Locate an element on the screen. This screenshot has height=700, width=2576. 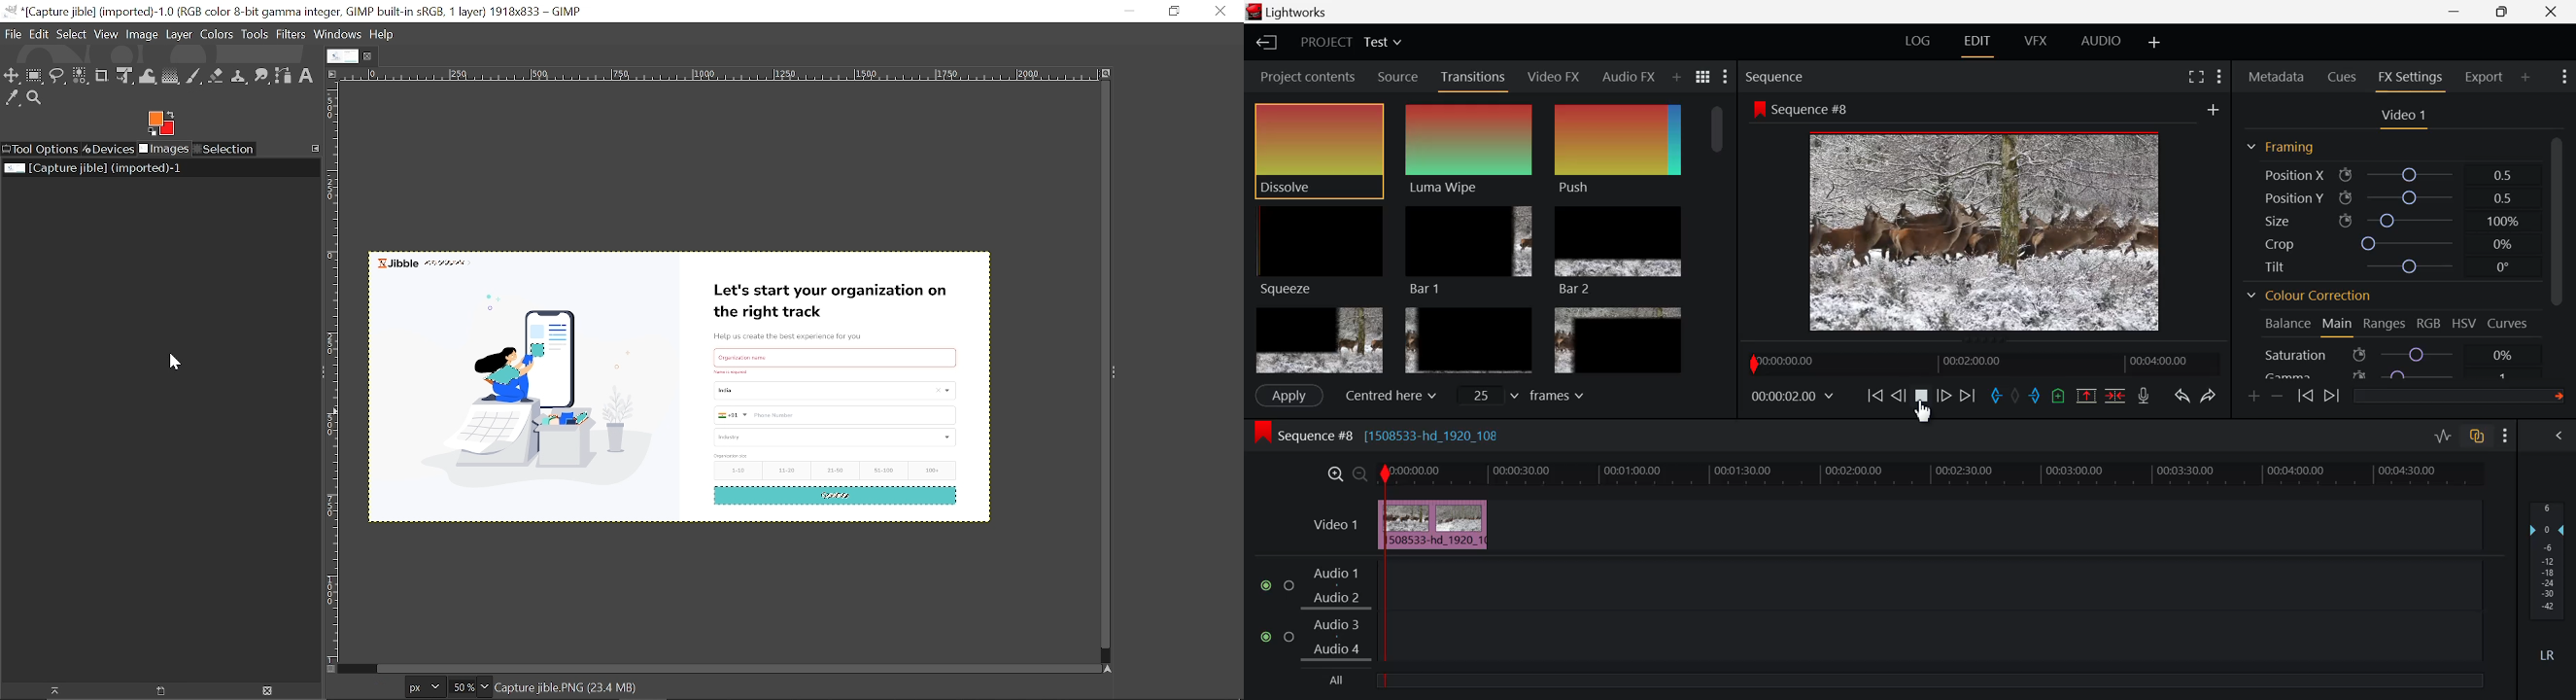
Toggle audio levels is located at coordinates (2443, 437).